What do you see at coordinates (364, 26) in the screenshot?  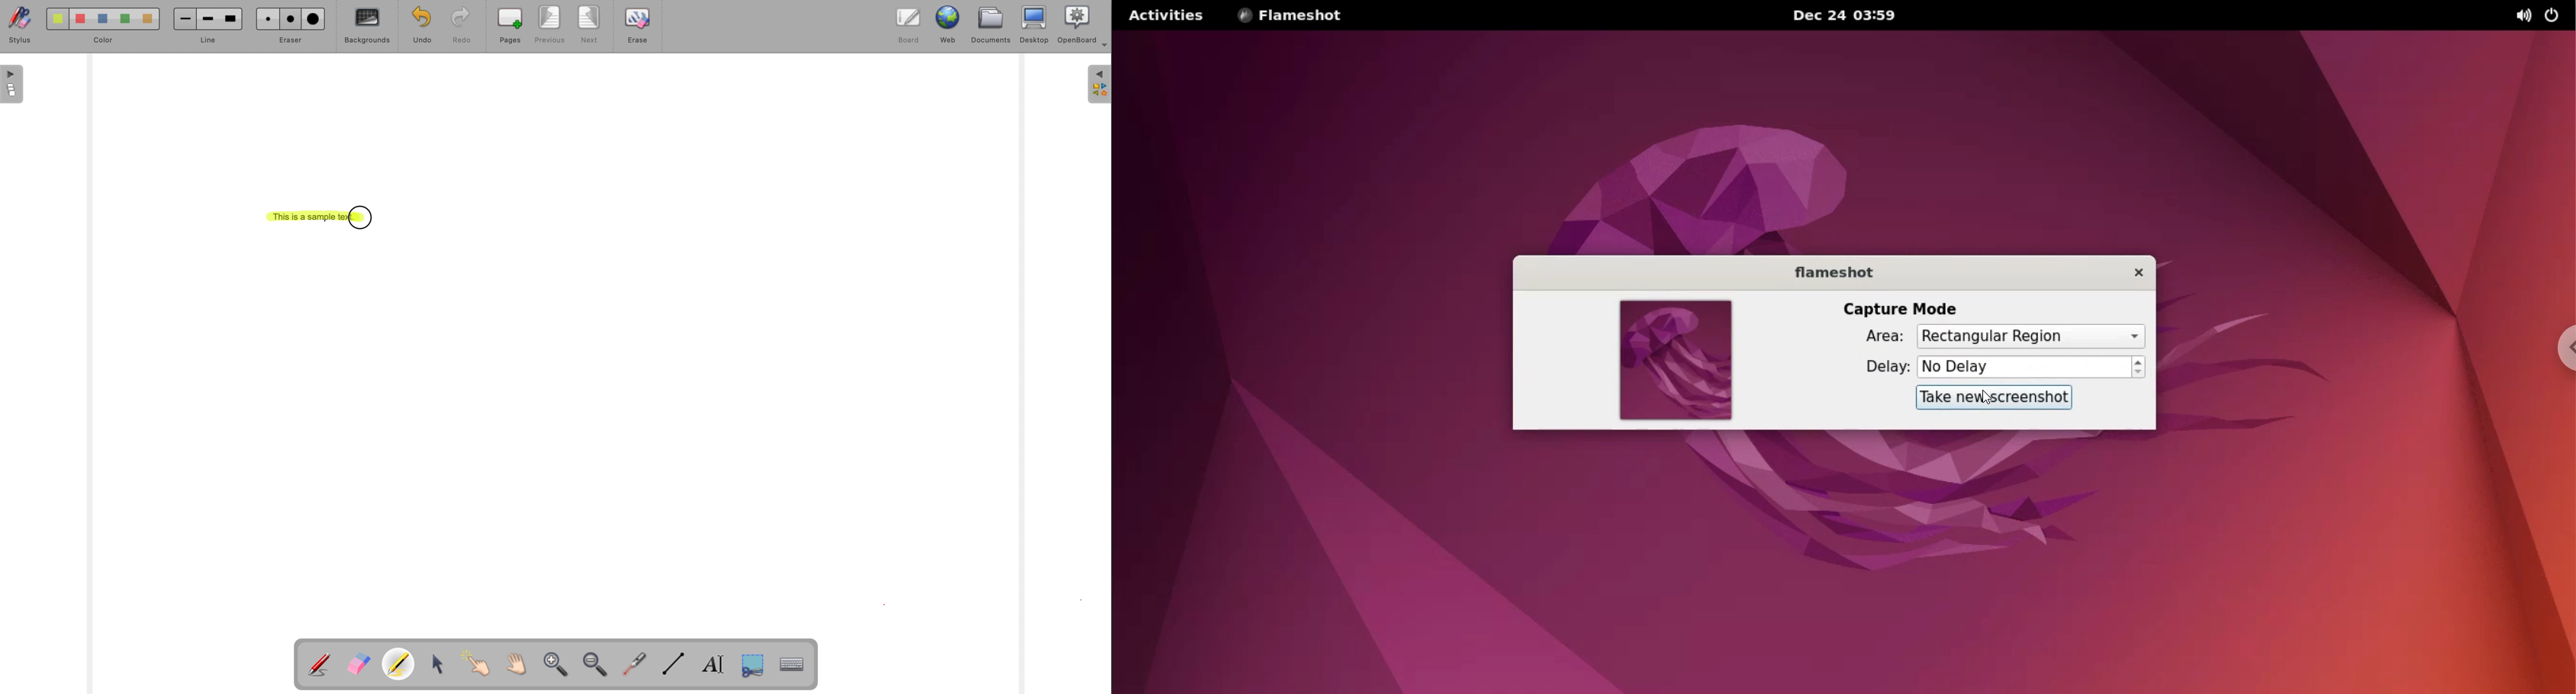 I see `backgrounds` at bounding box center [364, 26].